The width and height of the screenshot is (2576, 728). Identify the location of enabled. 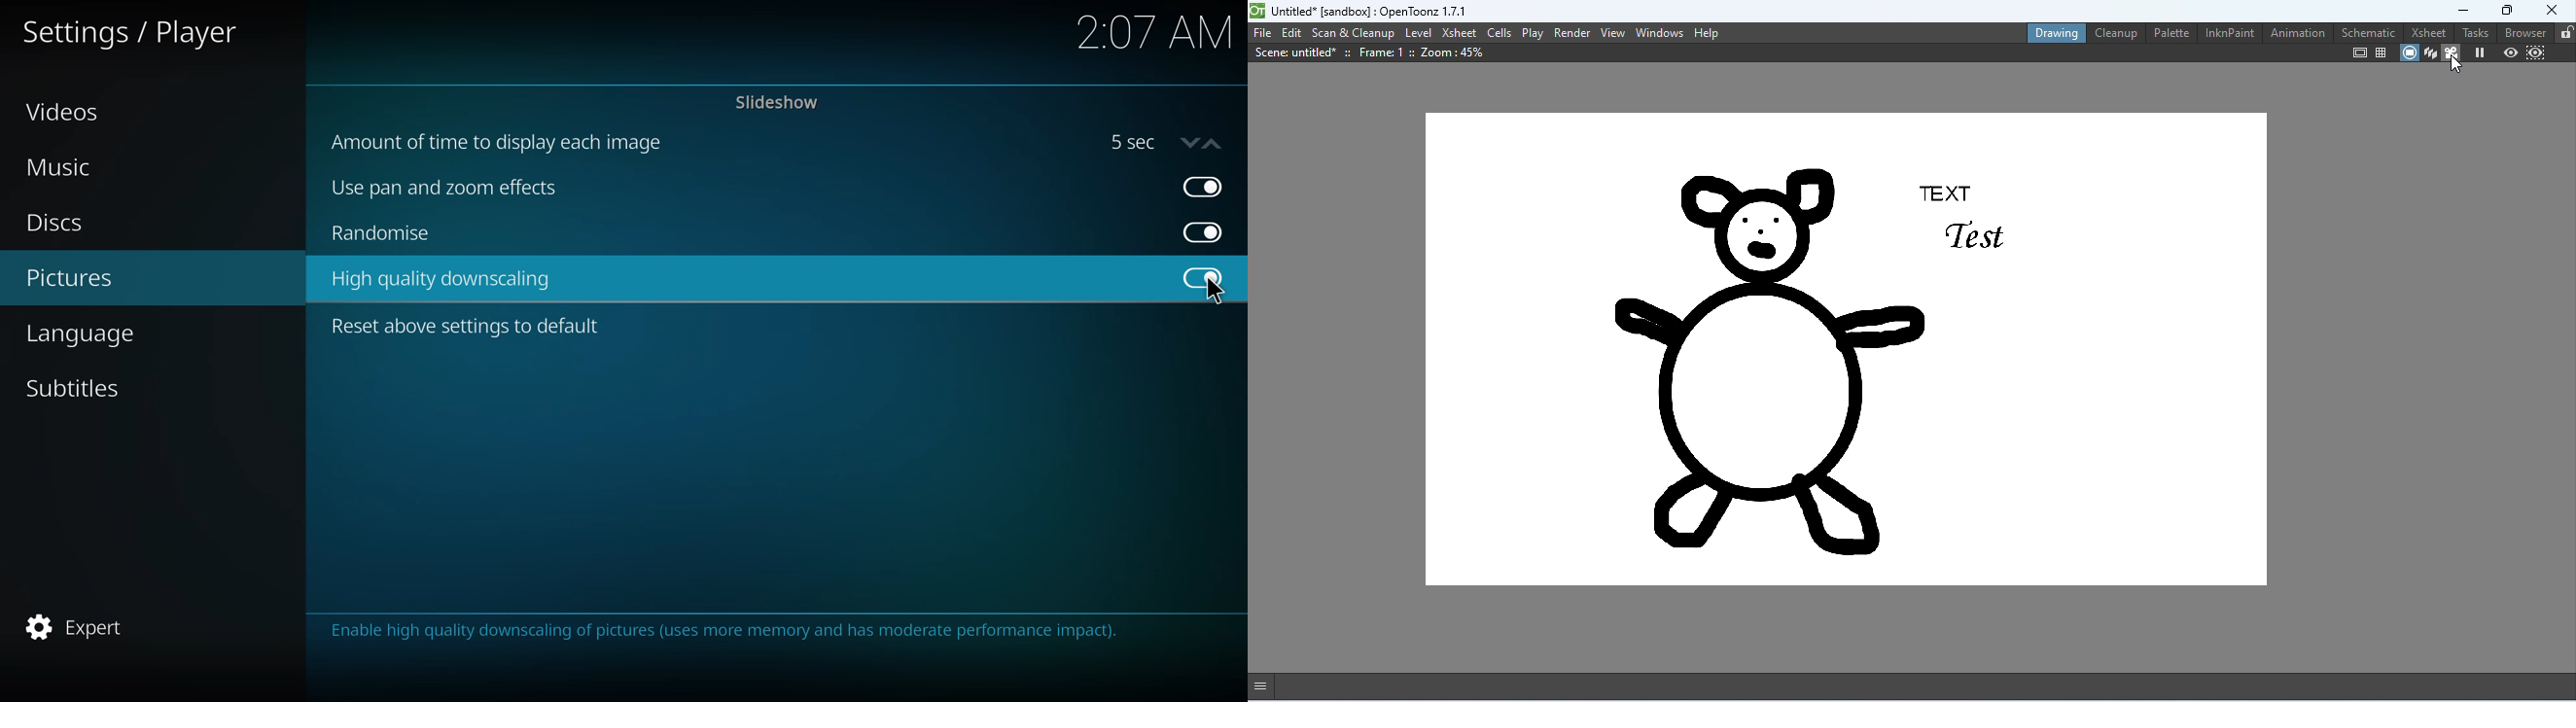
(1207, 233).